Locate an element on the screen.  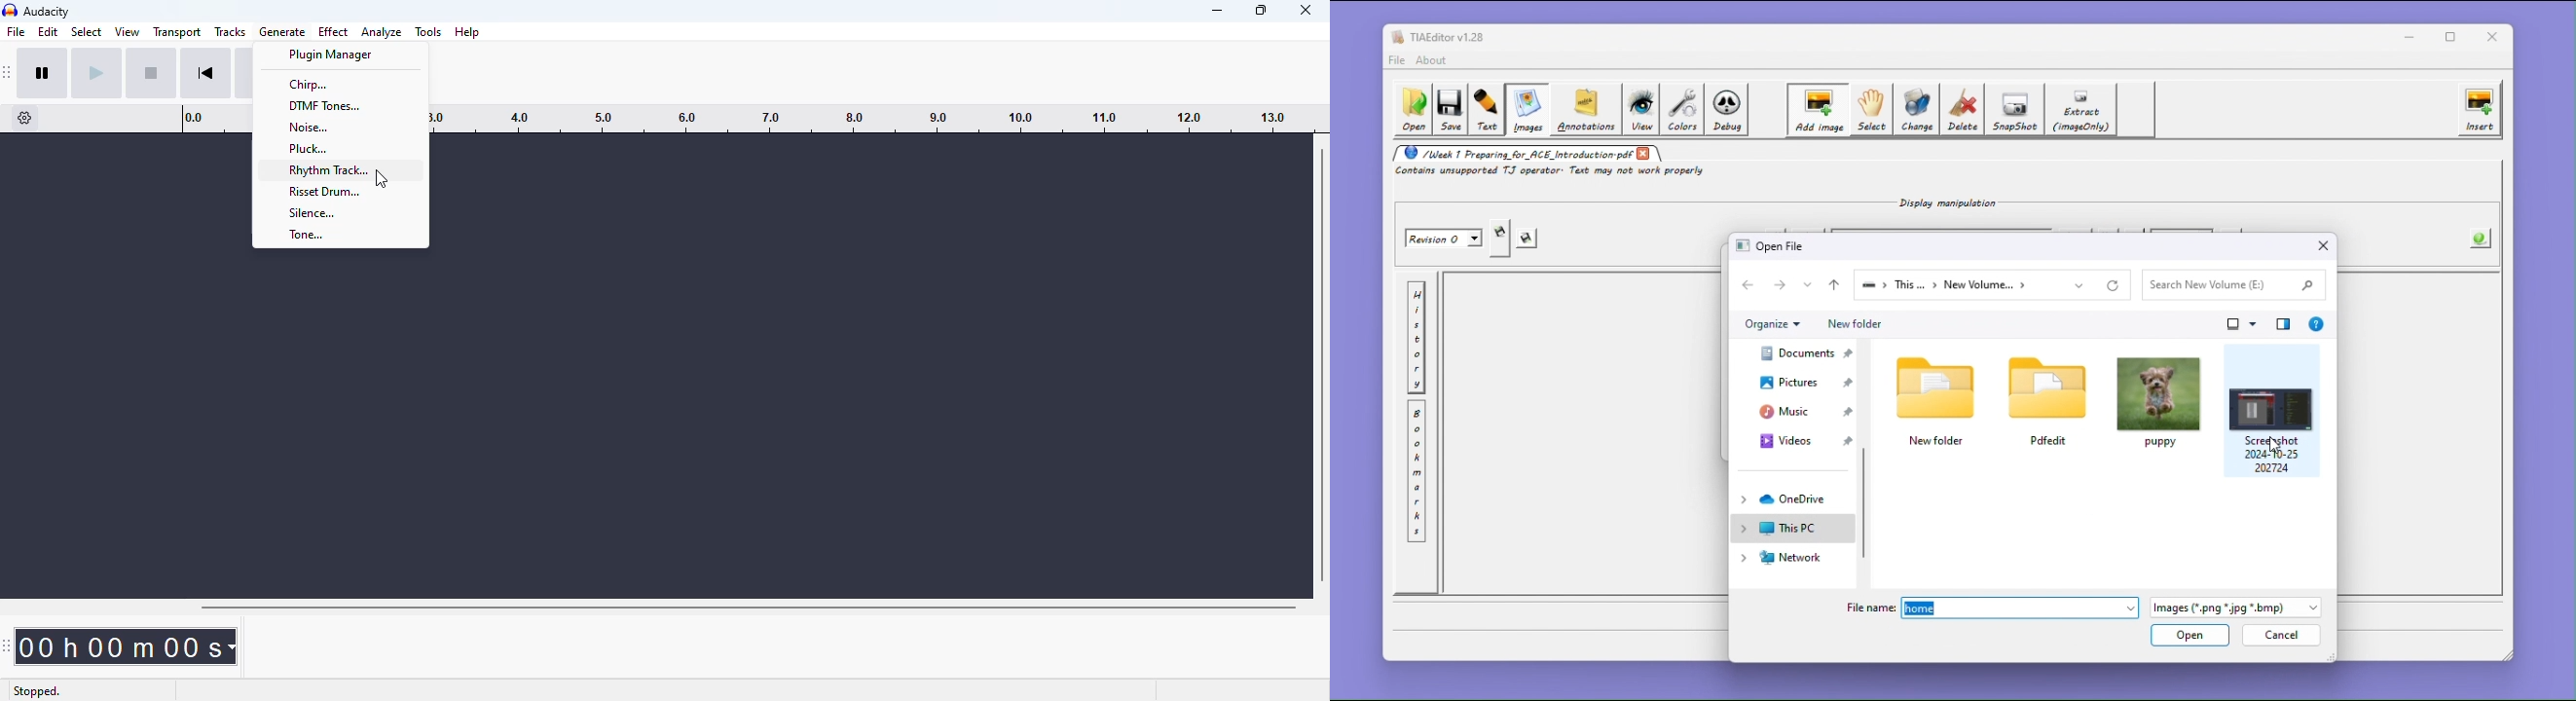
Change is located at coordinates (1918, 109).